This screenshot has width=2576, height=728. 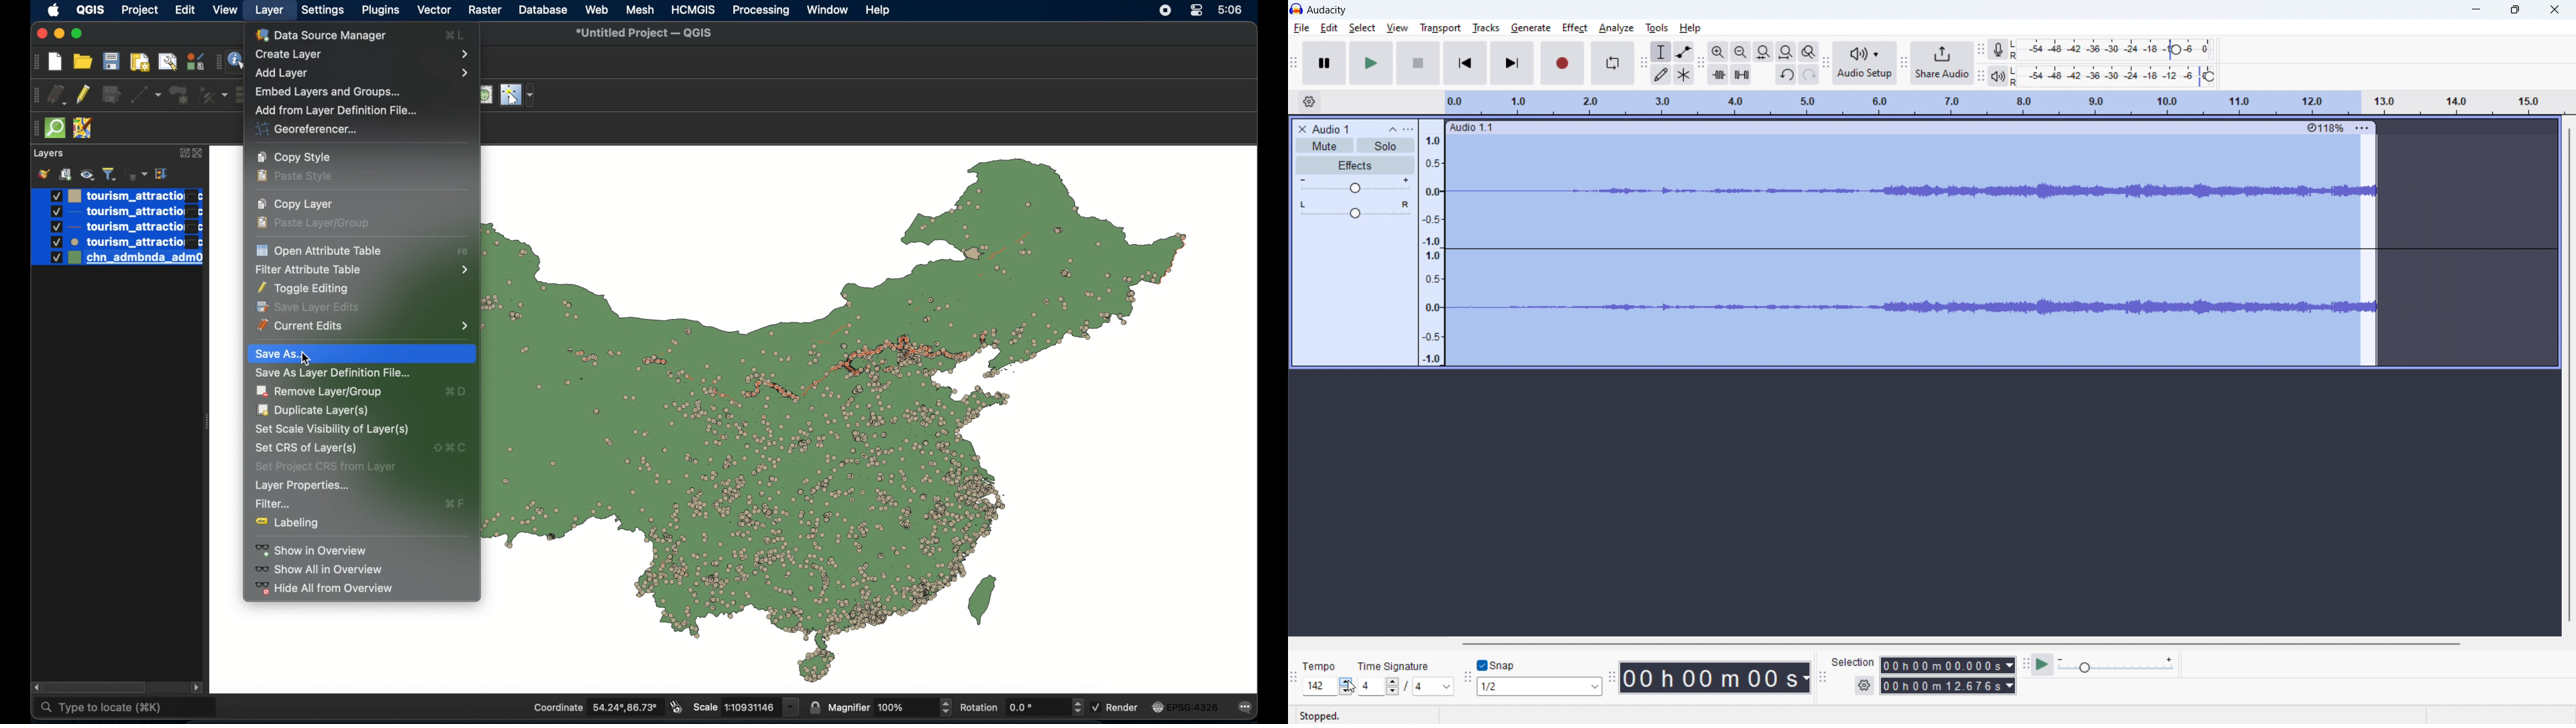 I want to click on Minimize, so click(x=2474, y=10).